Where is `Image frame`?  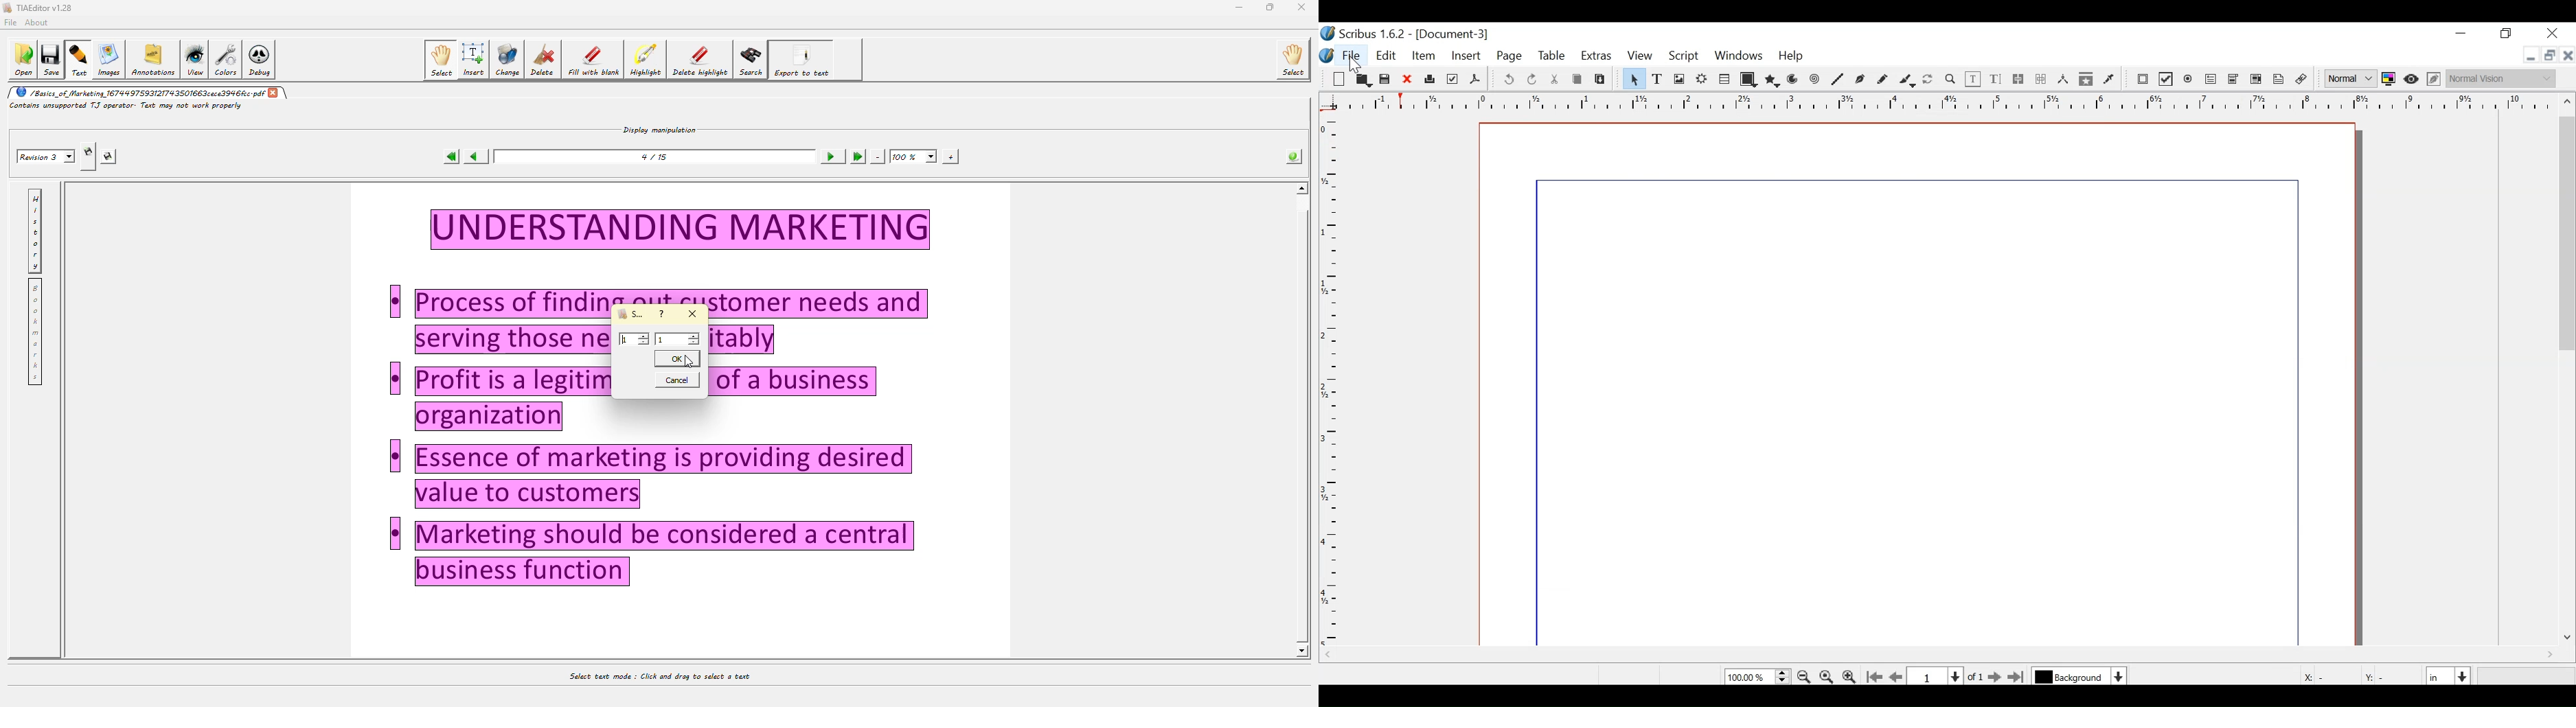
Image frame is located at coordinates (1678, 79).